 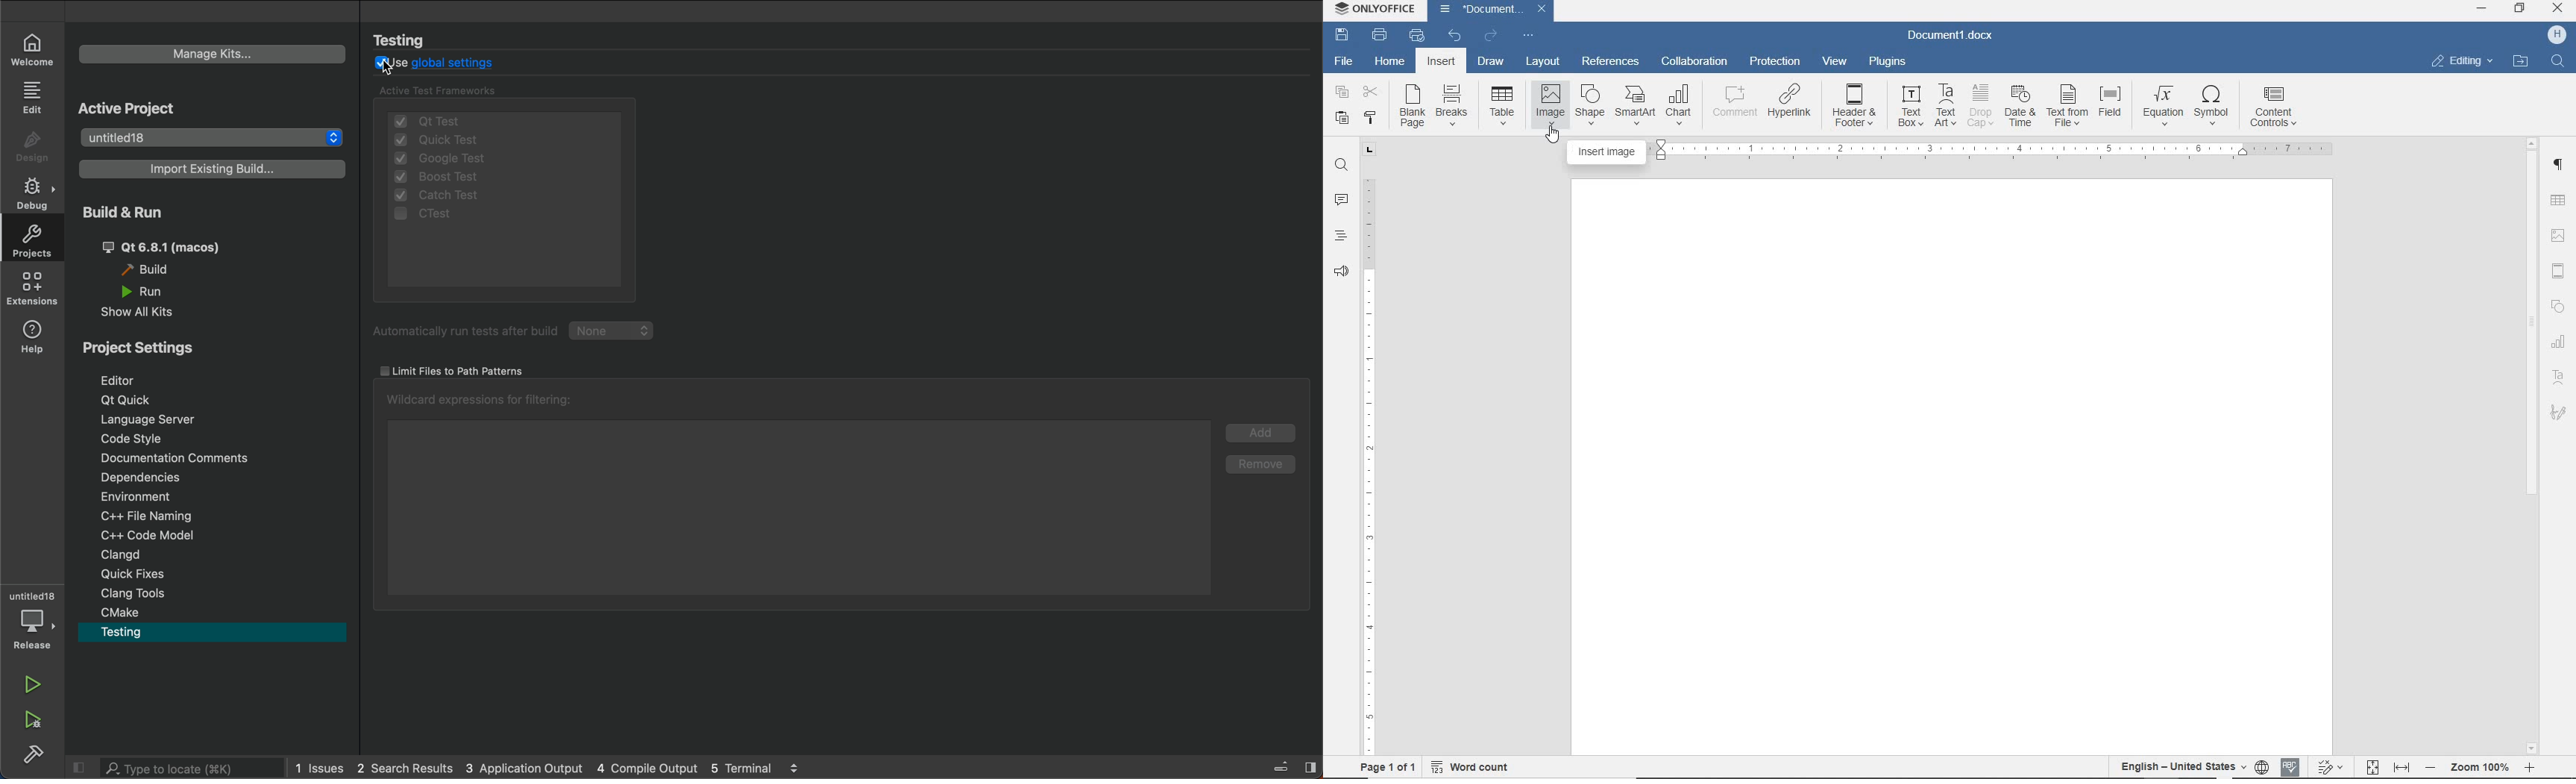 What do you see at coordinates (216, 573) in the screenshot?
I see `quick fixes` at bounding box center [216, 573].